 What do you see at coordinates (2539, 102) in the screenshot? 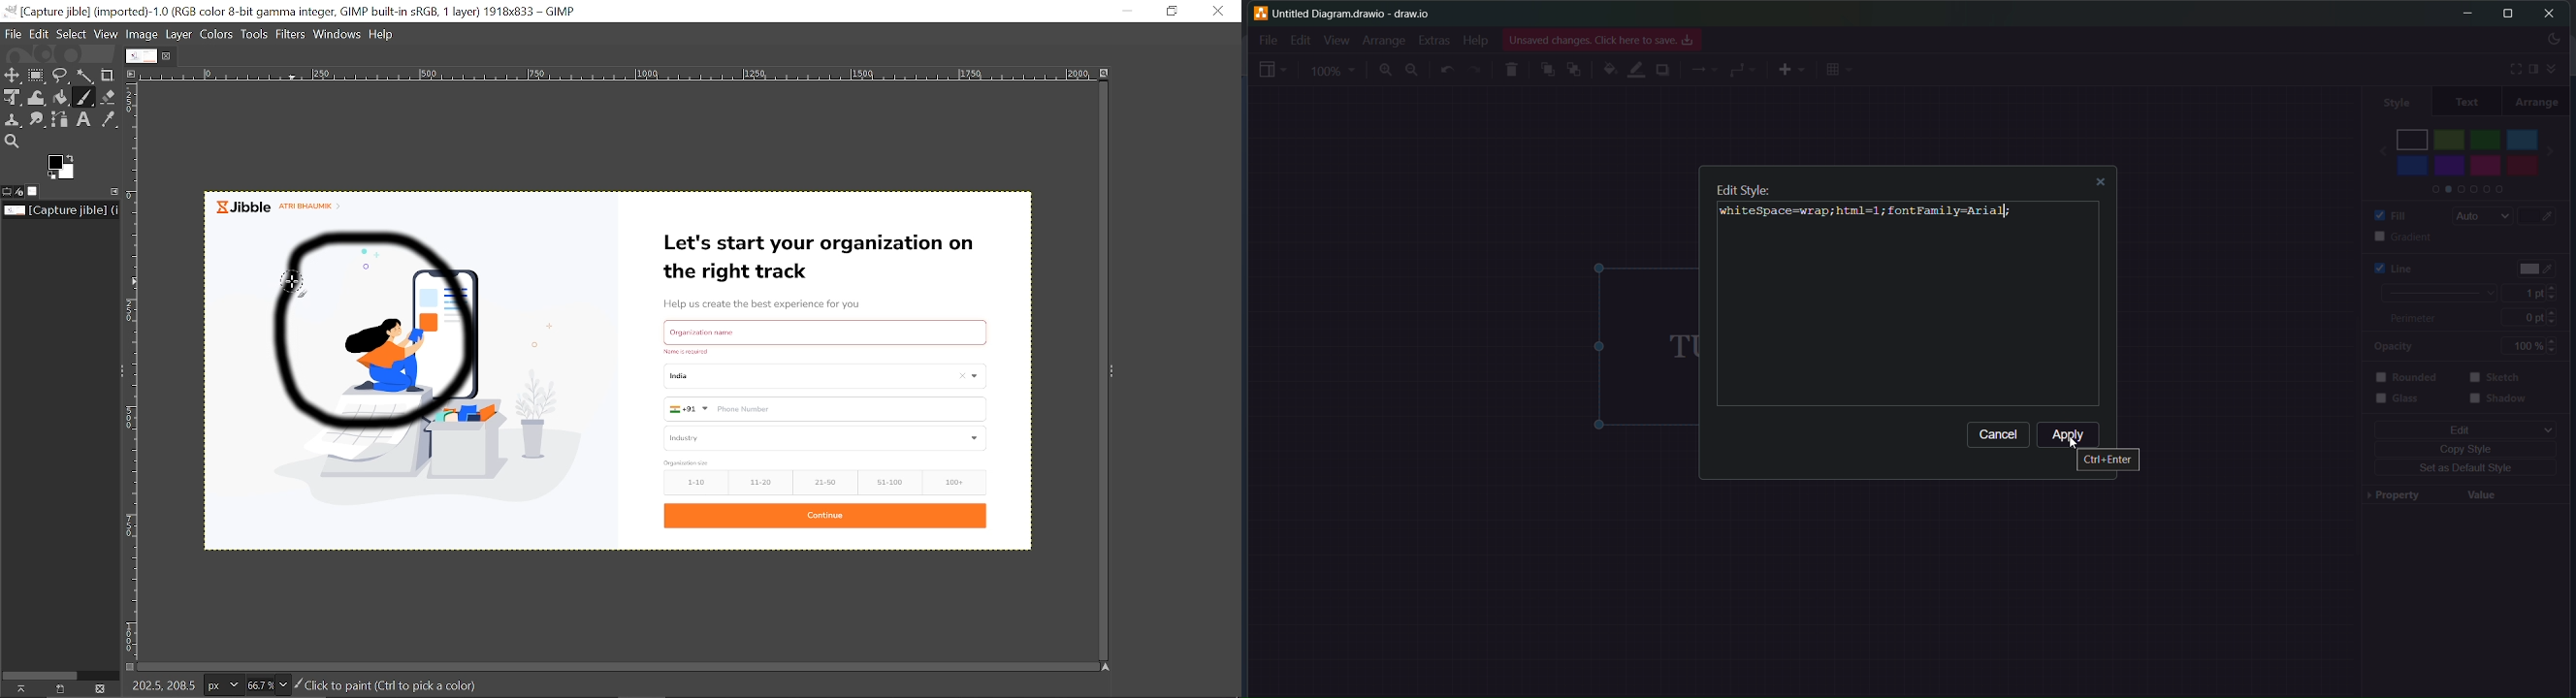
I see `arrange` at bounding box center [2539, 102].